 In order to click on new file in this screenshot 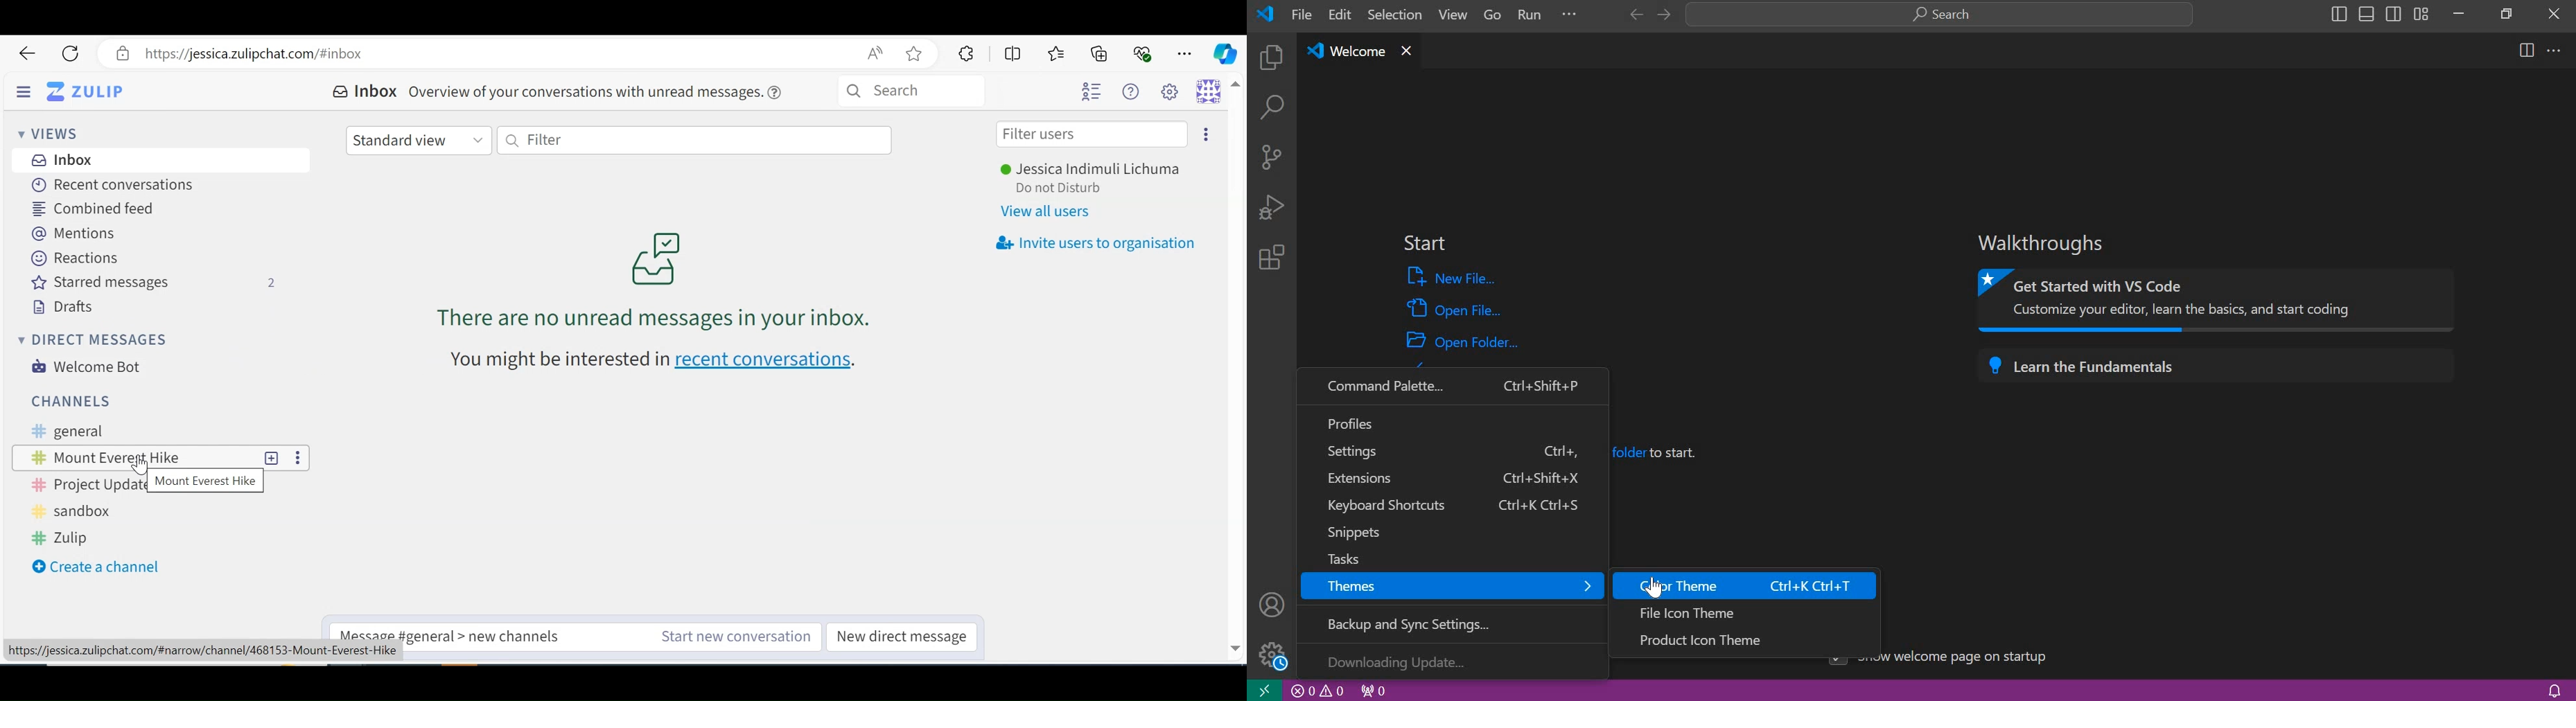, I will do `click(1454, 277)`.